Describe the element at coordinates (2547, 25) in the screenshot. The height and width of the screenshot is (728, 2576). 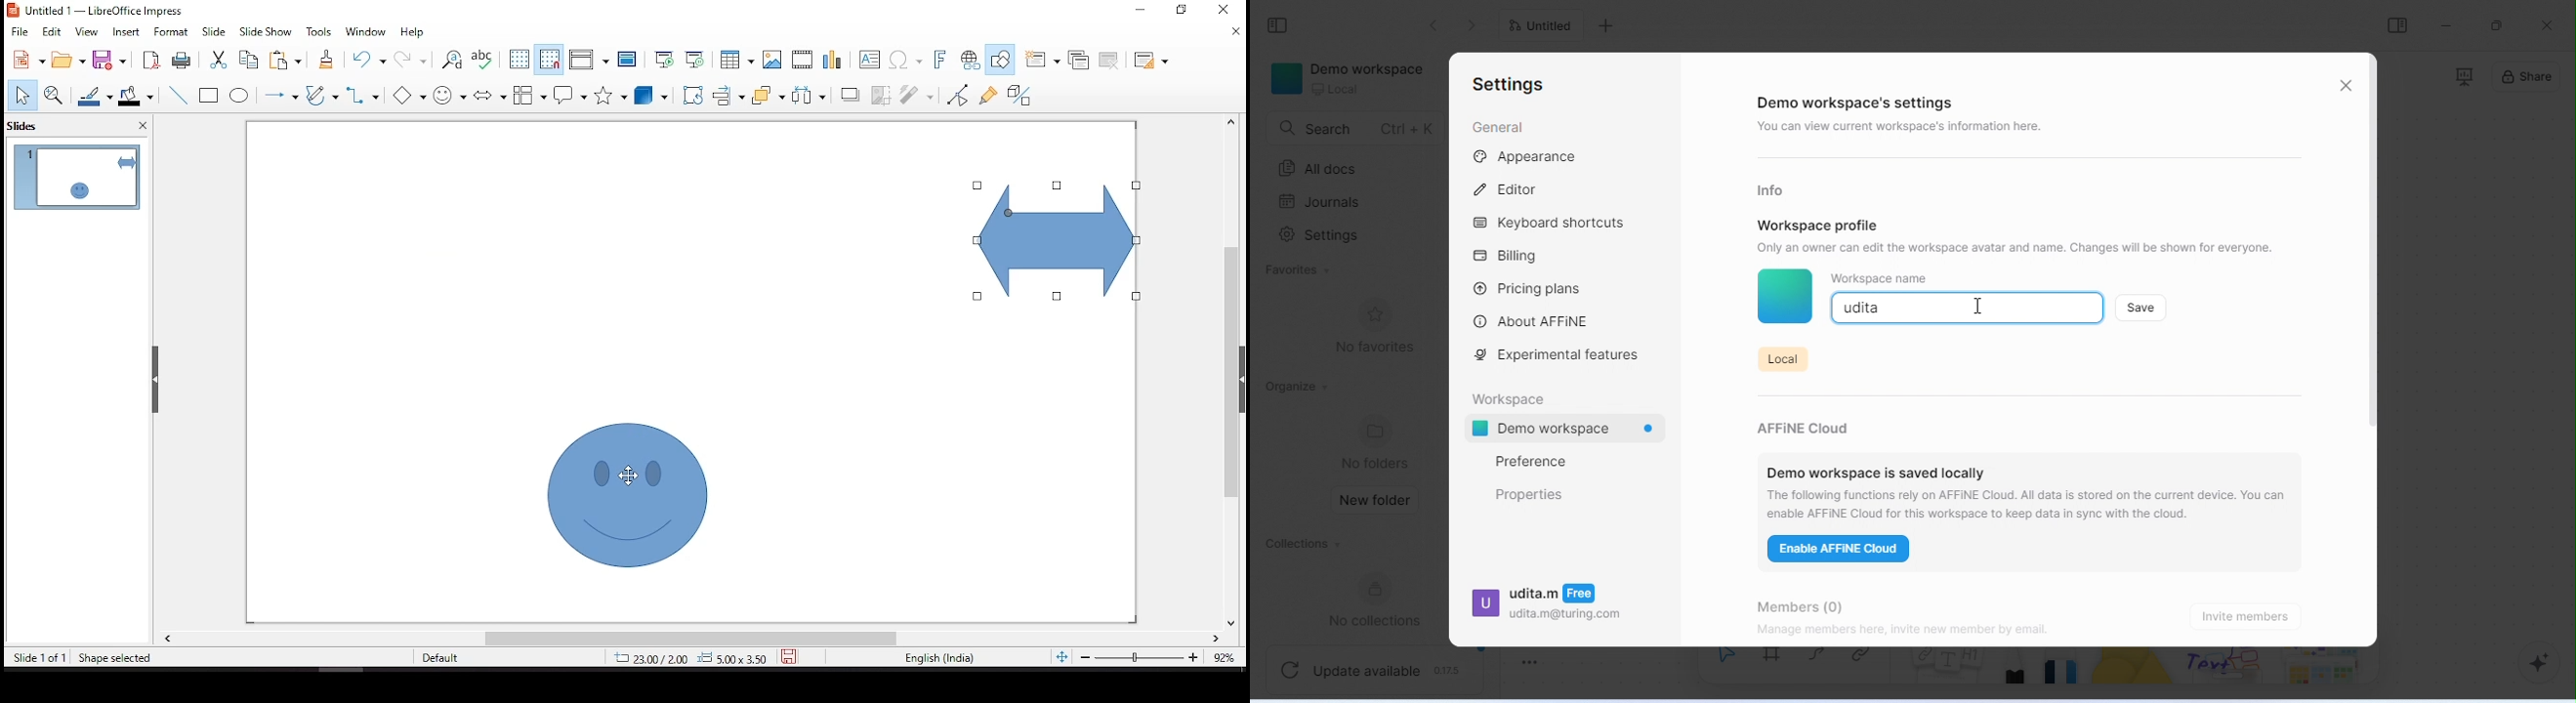
I see `close` at that location.